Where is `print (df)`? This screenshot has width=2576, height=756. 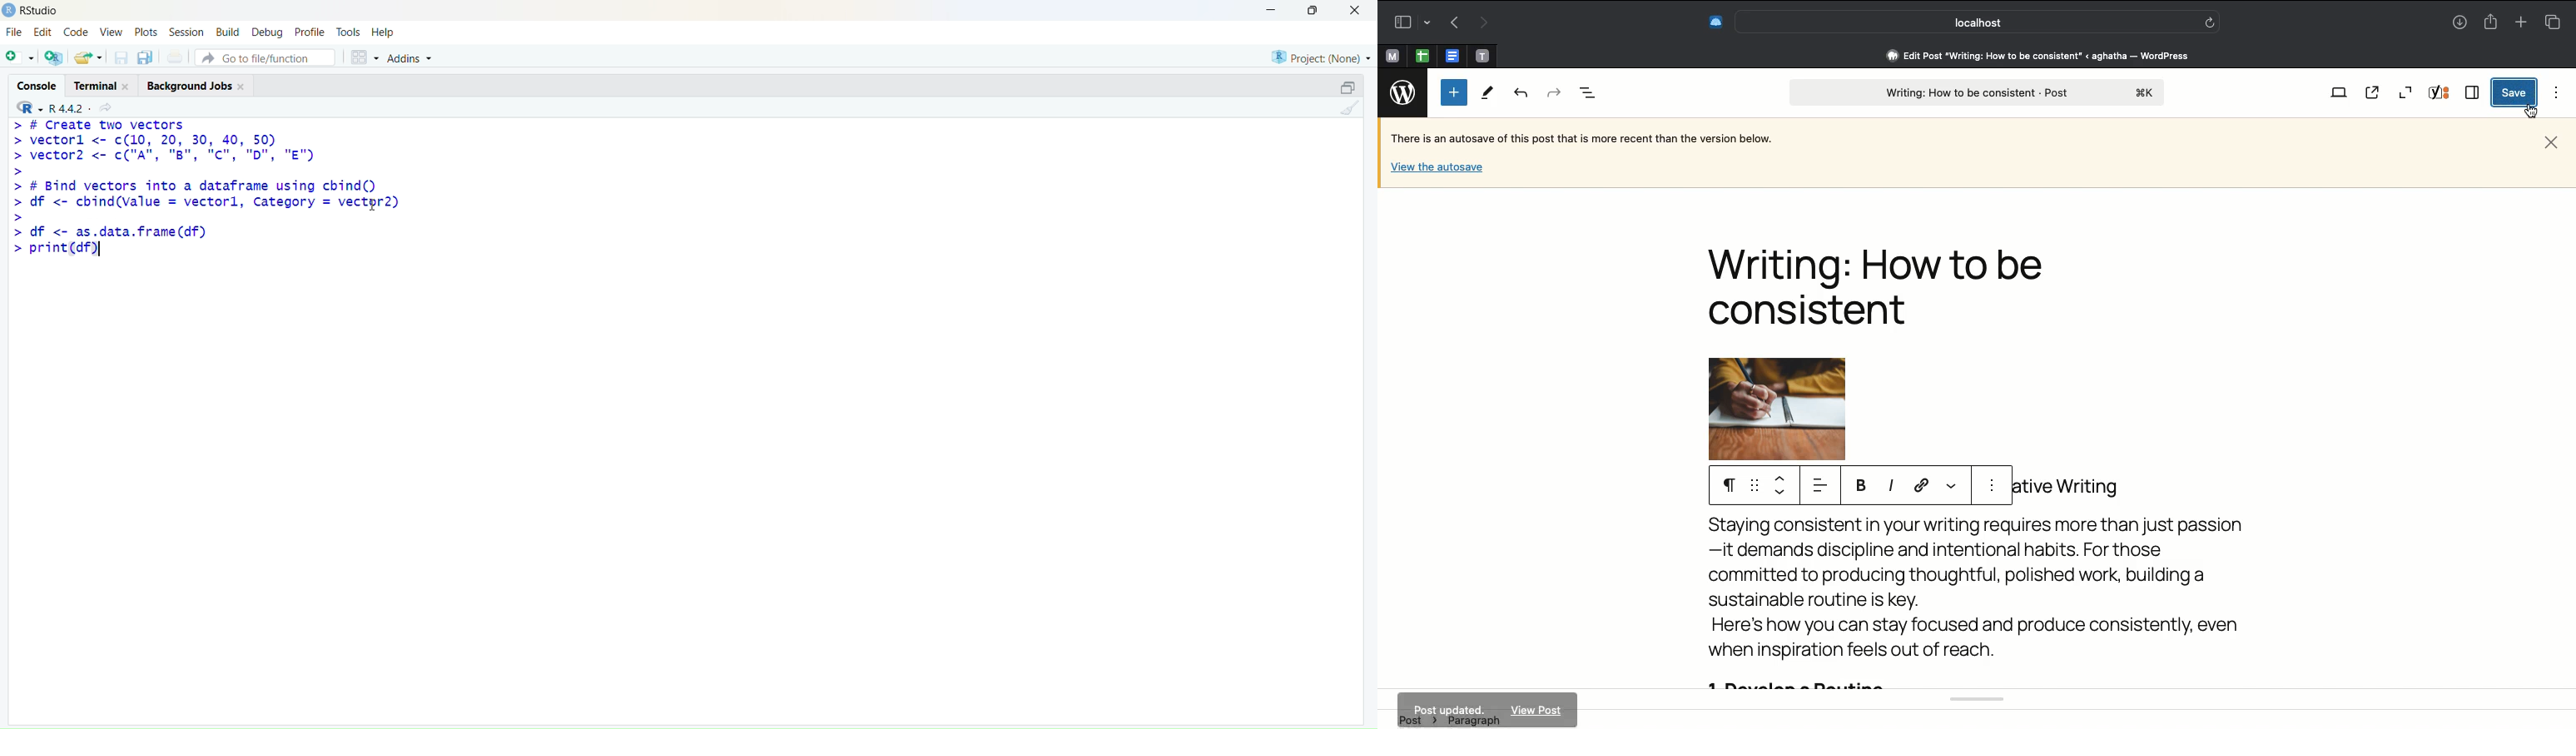
print (df) is located at coordinates (53, 248).